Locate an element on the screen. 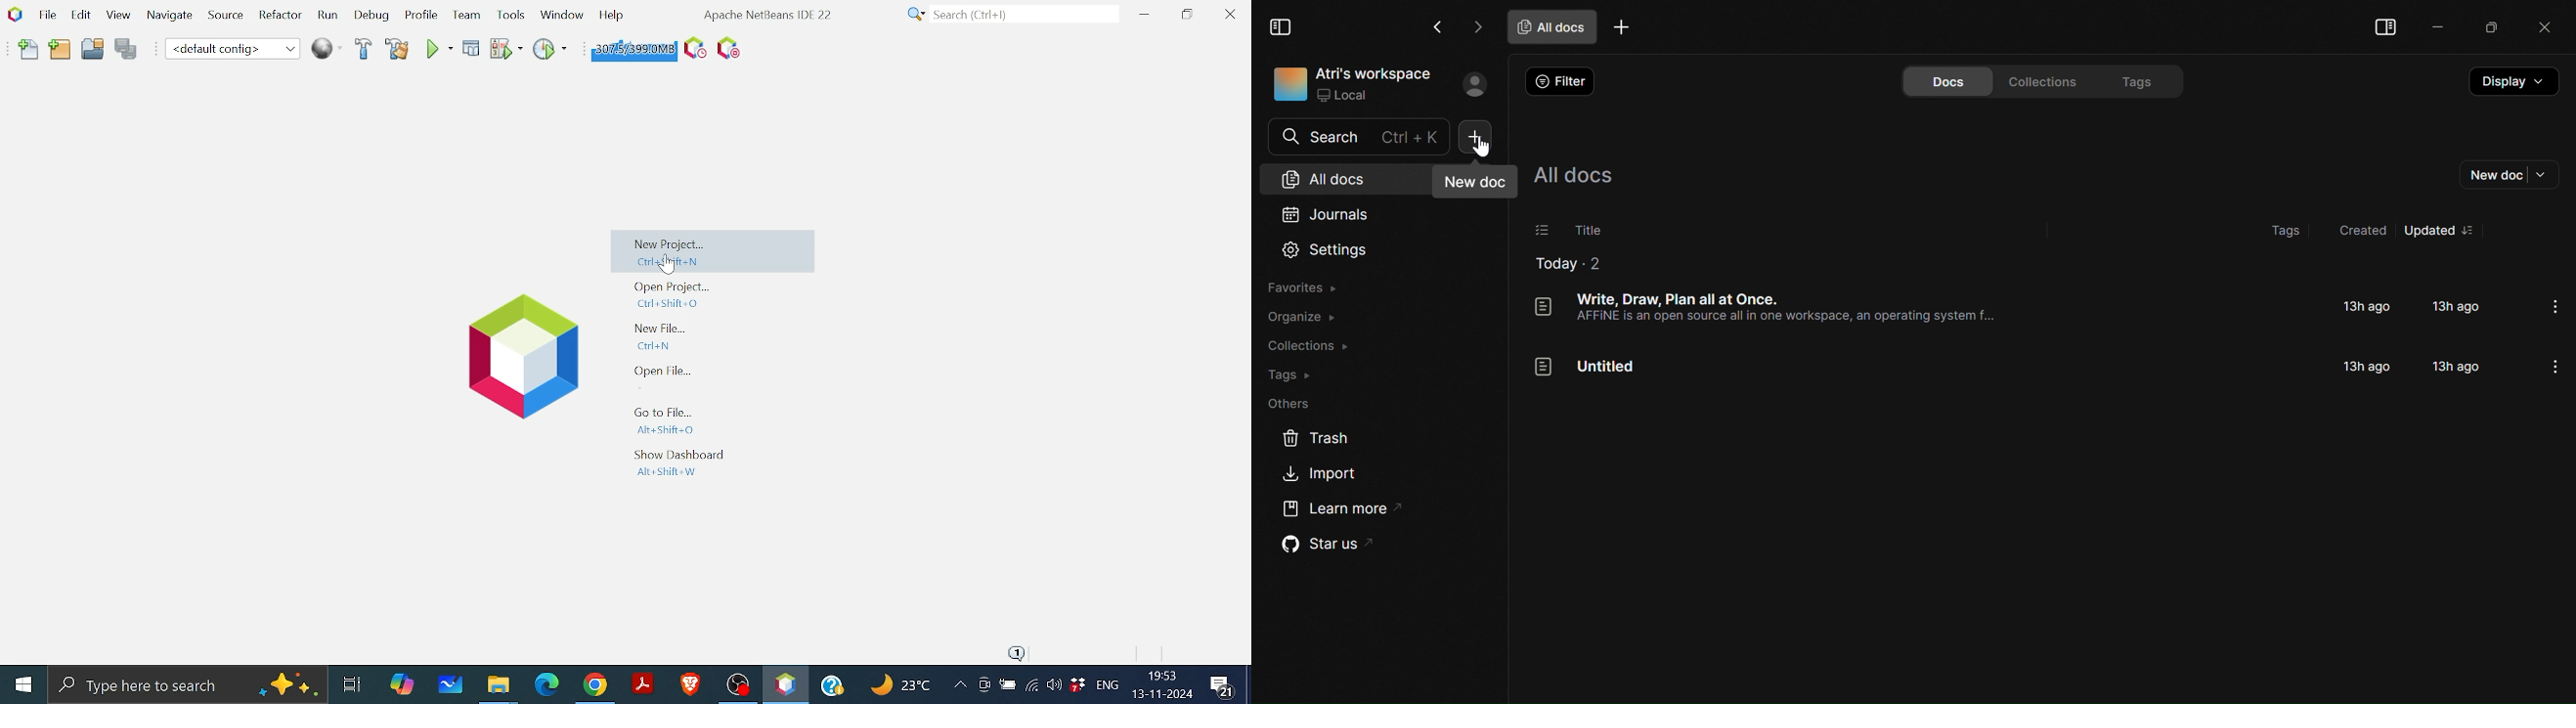 This screenshot has width=2576, height=728. options is located at coordinates (2558, 309).